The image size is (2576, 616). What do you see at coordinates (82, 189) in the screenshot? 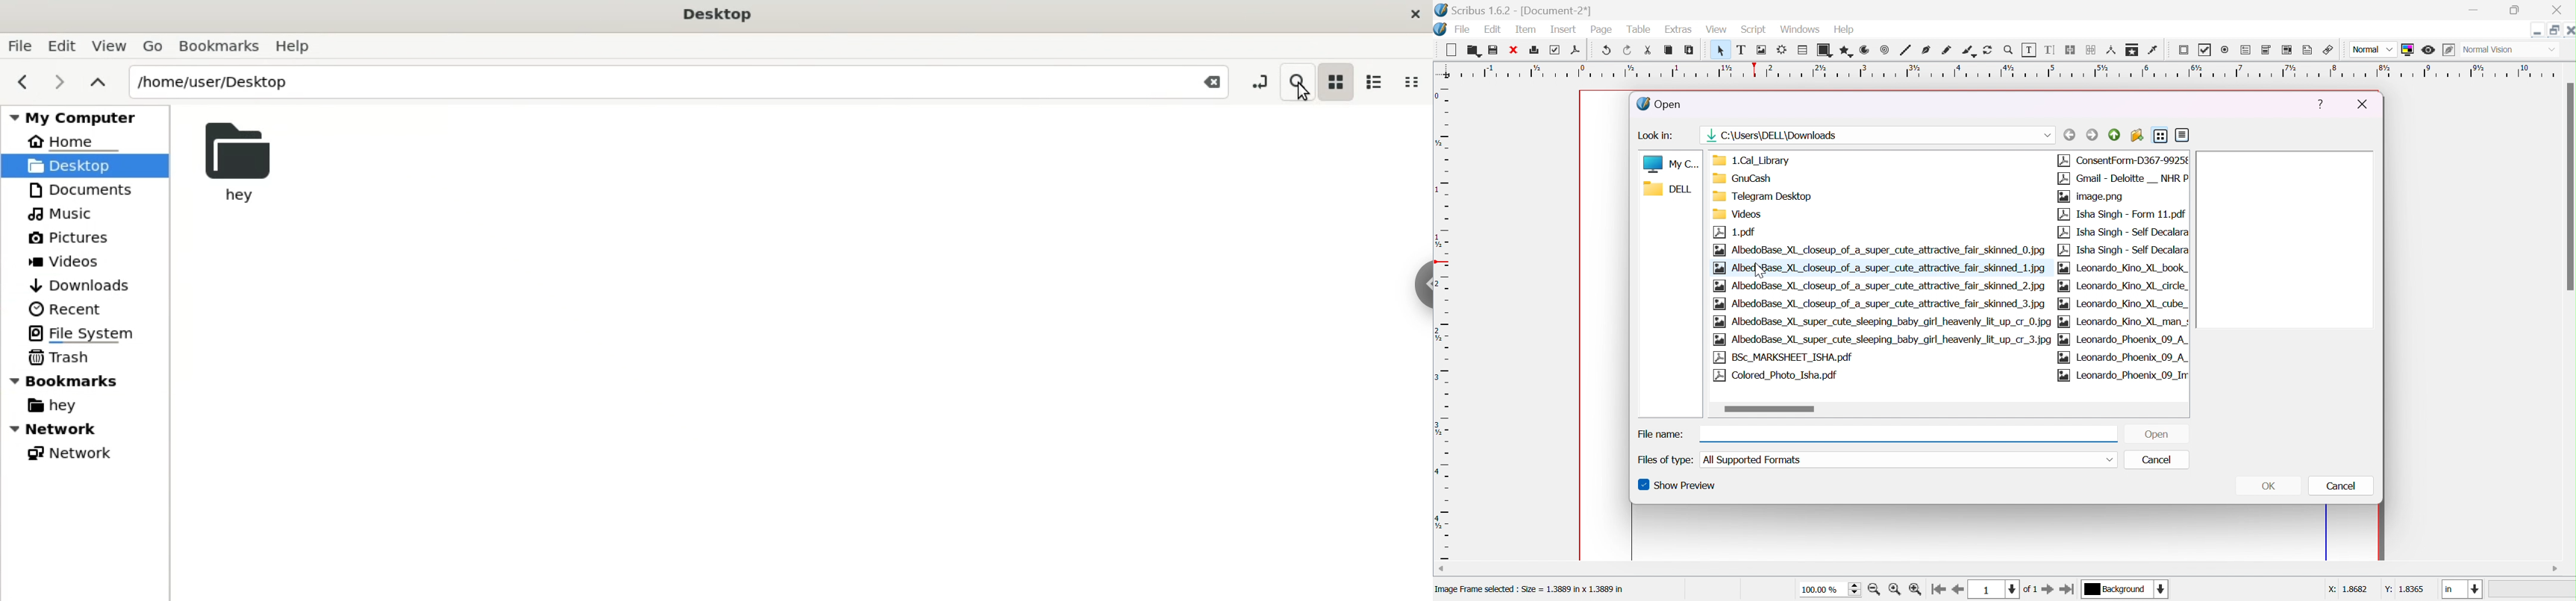
I see `Documents` at bounding box center [82, 189].